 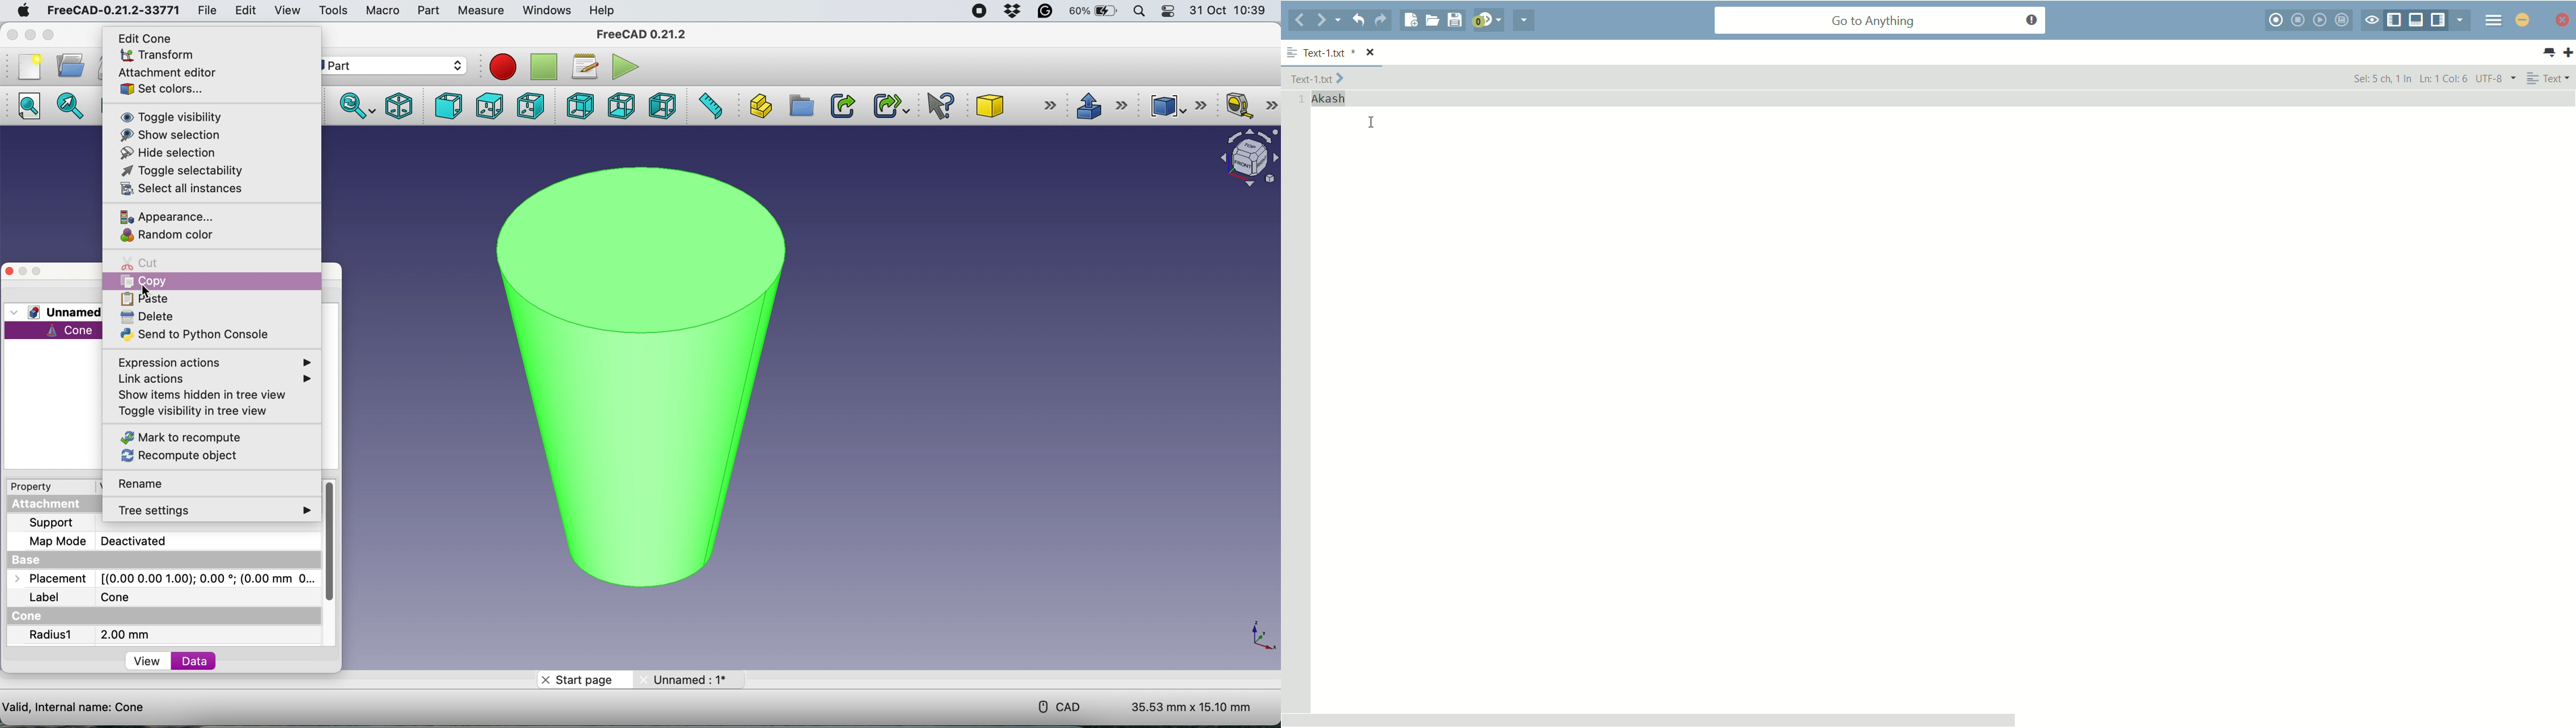 I want to click on cursor, so click(x=147, y=291).